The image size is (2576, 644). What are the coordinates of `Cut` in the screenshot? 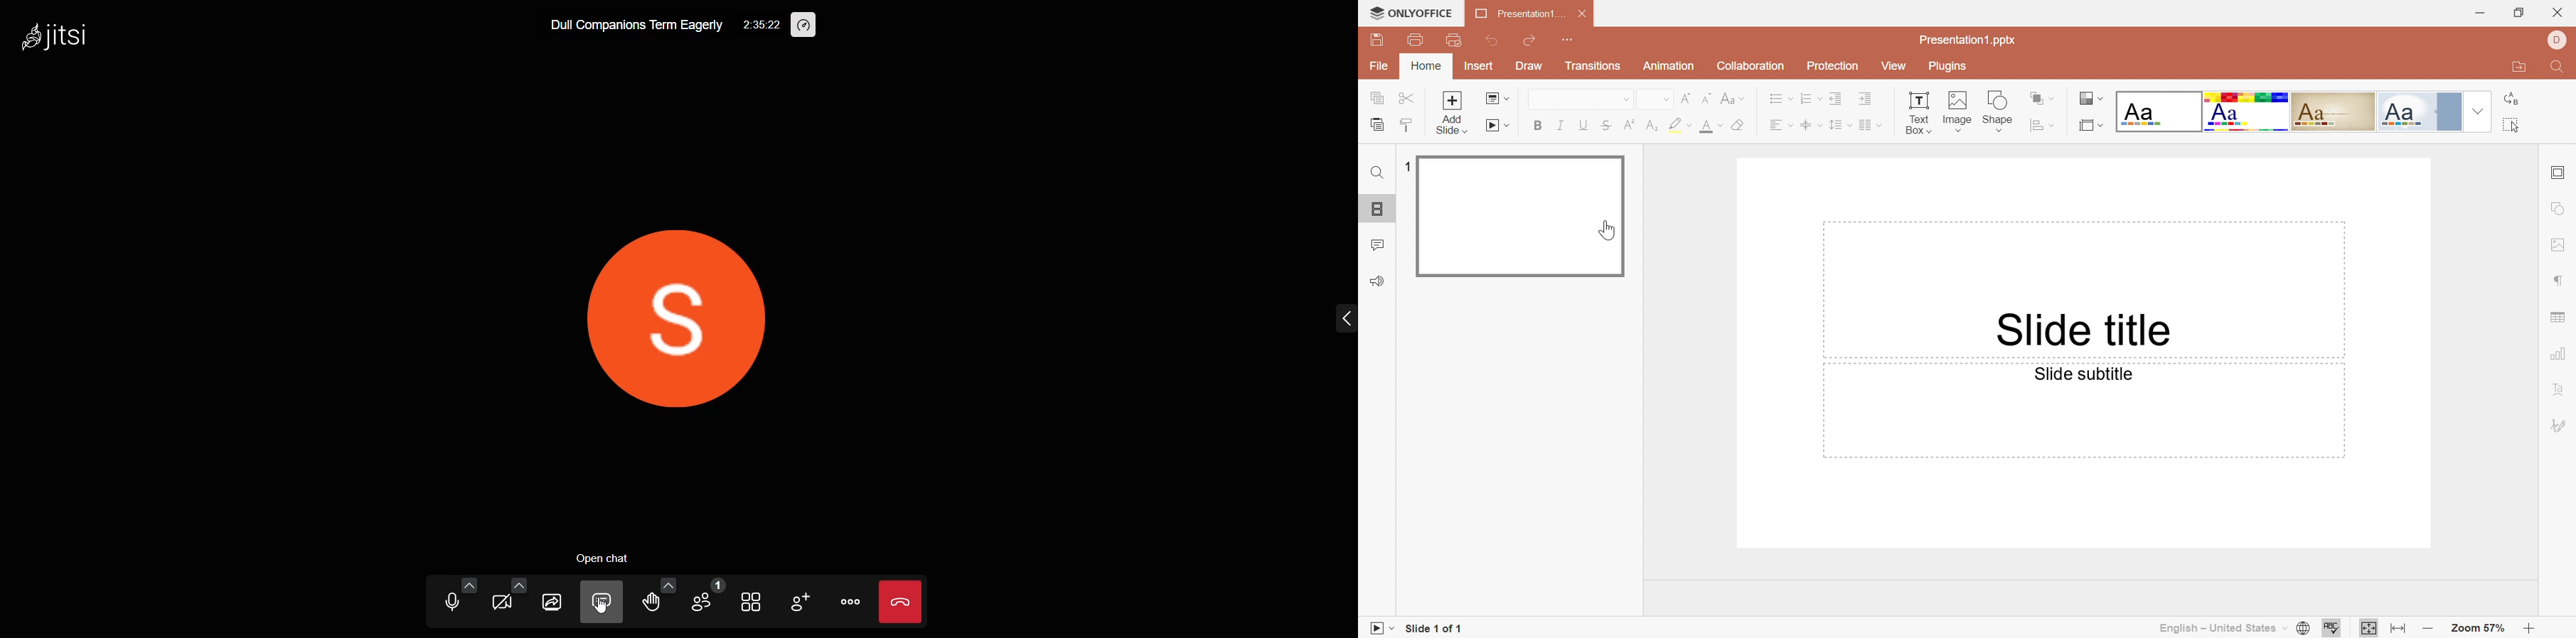 It's located at (1408, 98).